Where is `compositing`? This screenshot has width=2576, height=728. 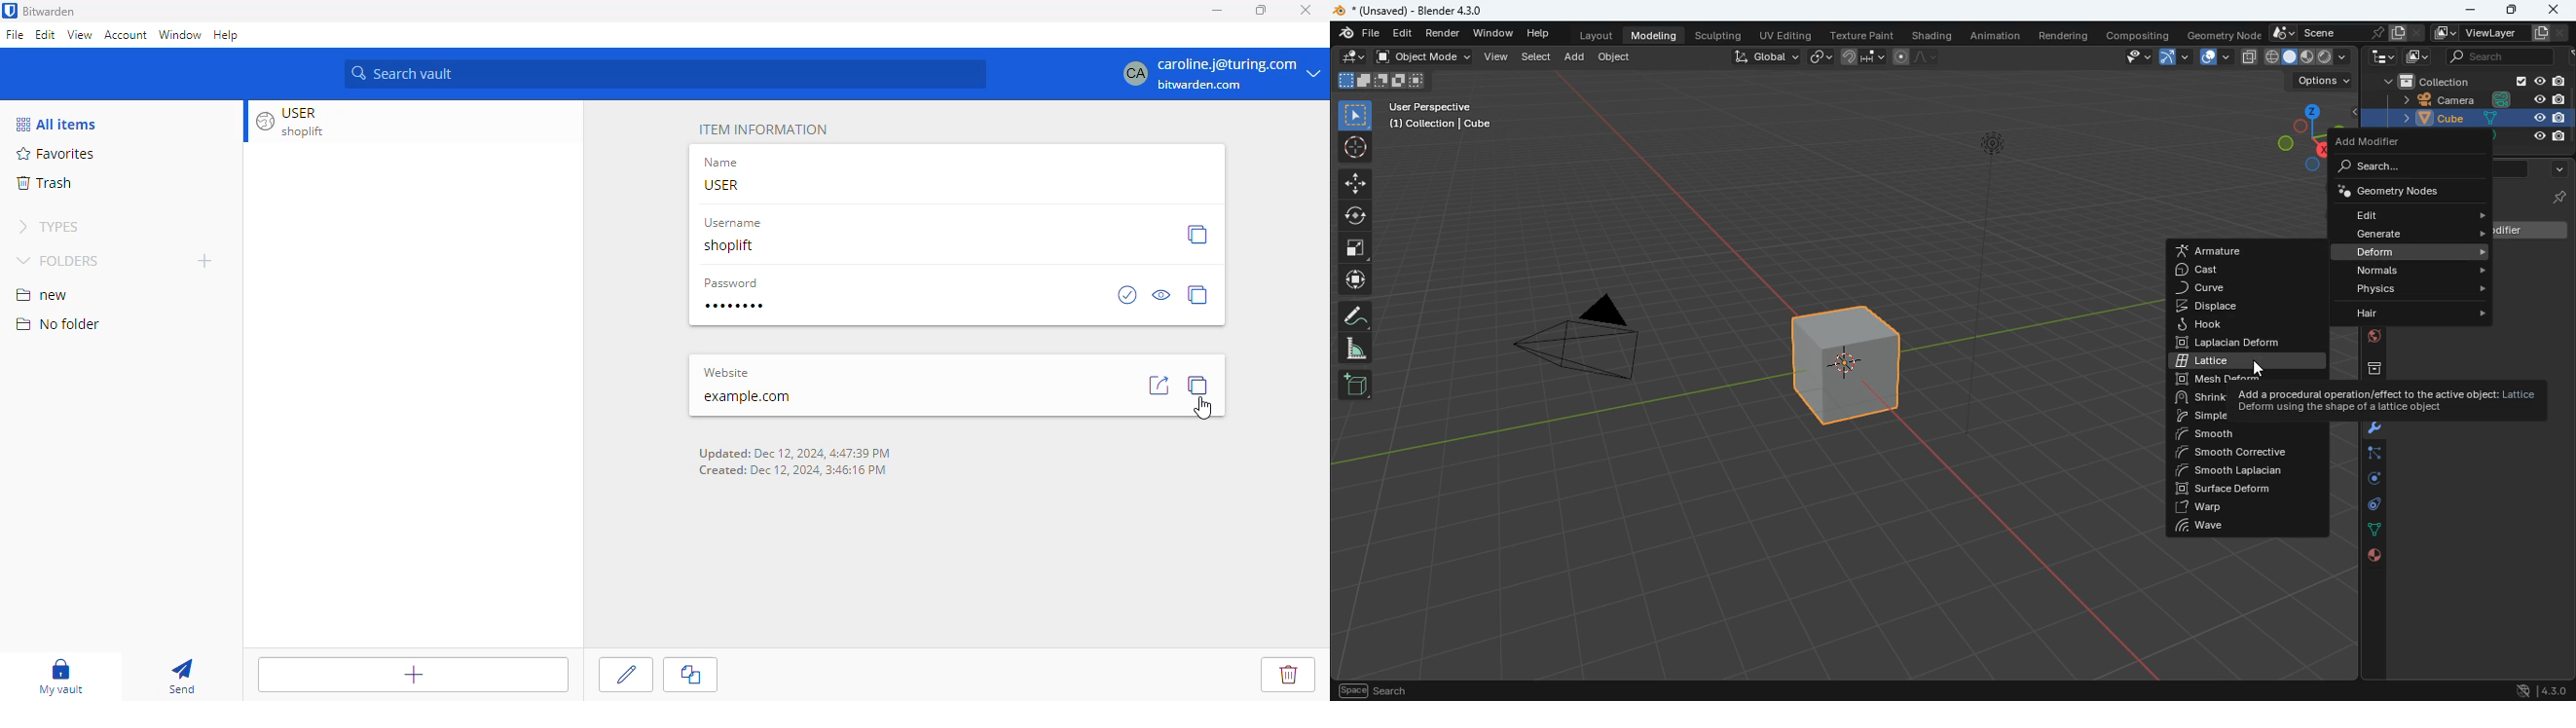 compositing is located at coordinates (2143, 34).